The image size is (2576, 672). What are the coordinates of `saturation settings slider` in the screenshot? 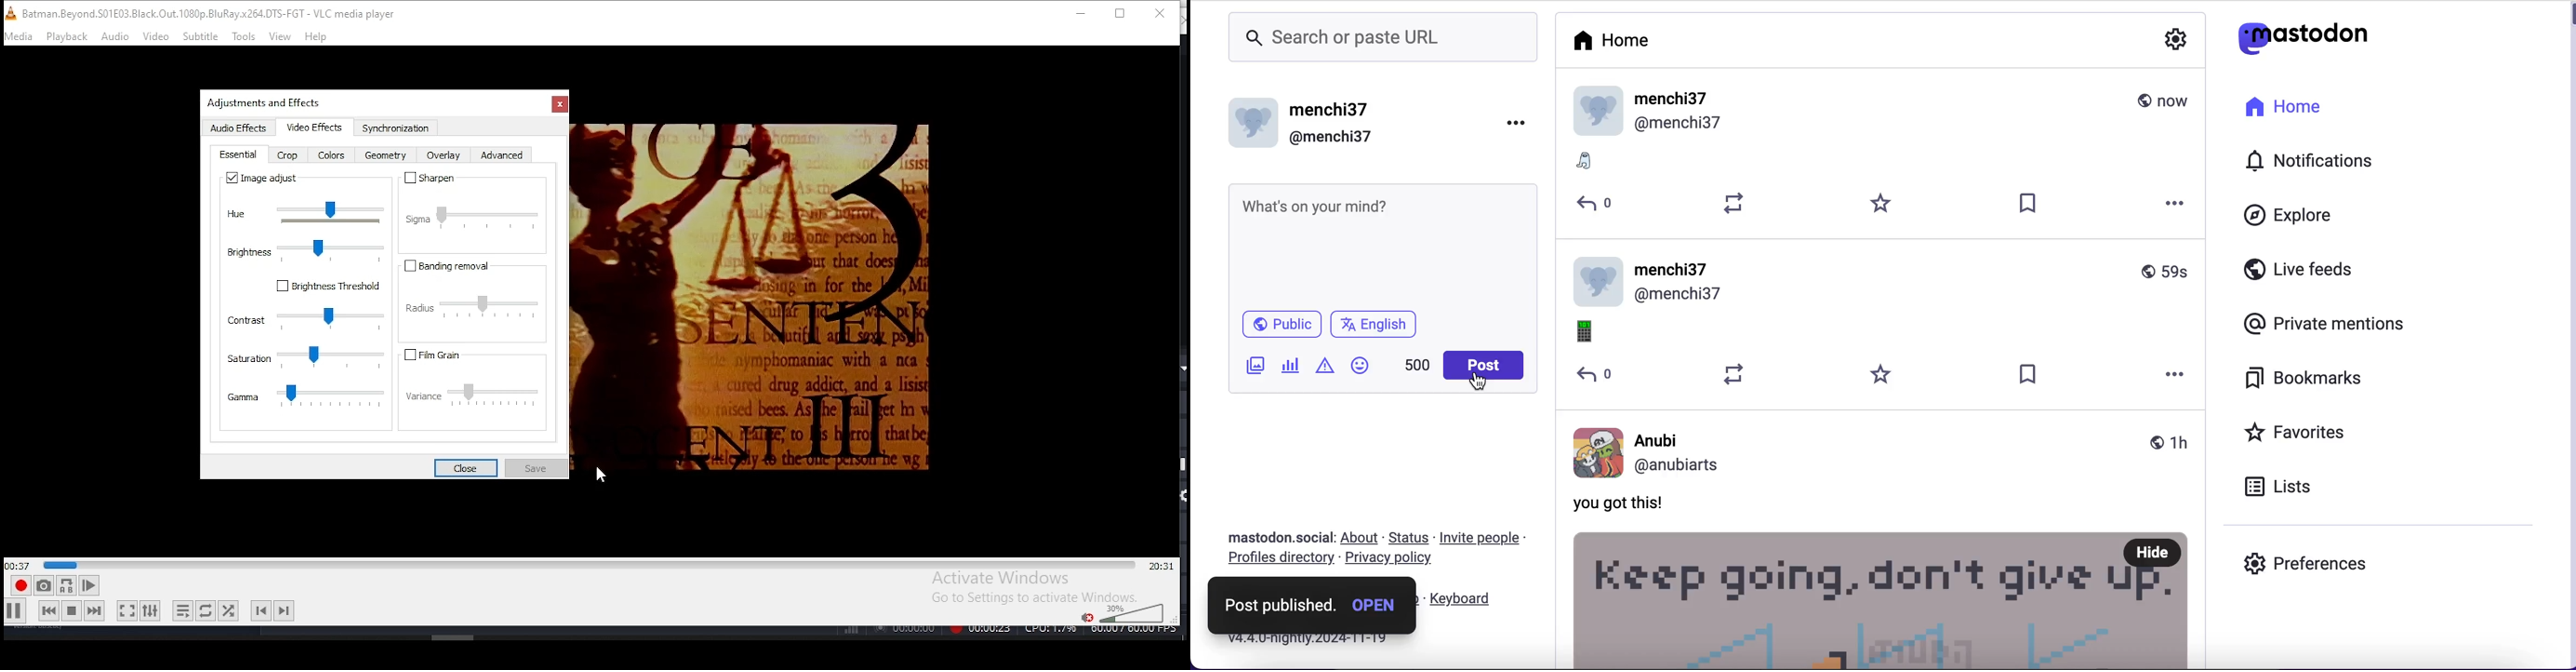 It's located at (305, 358).